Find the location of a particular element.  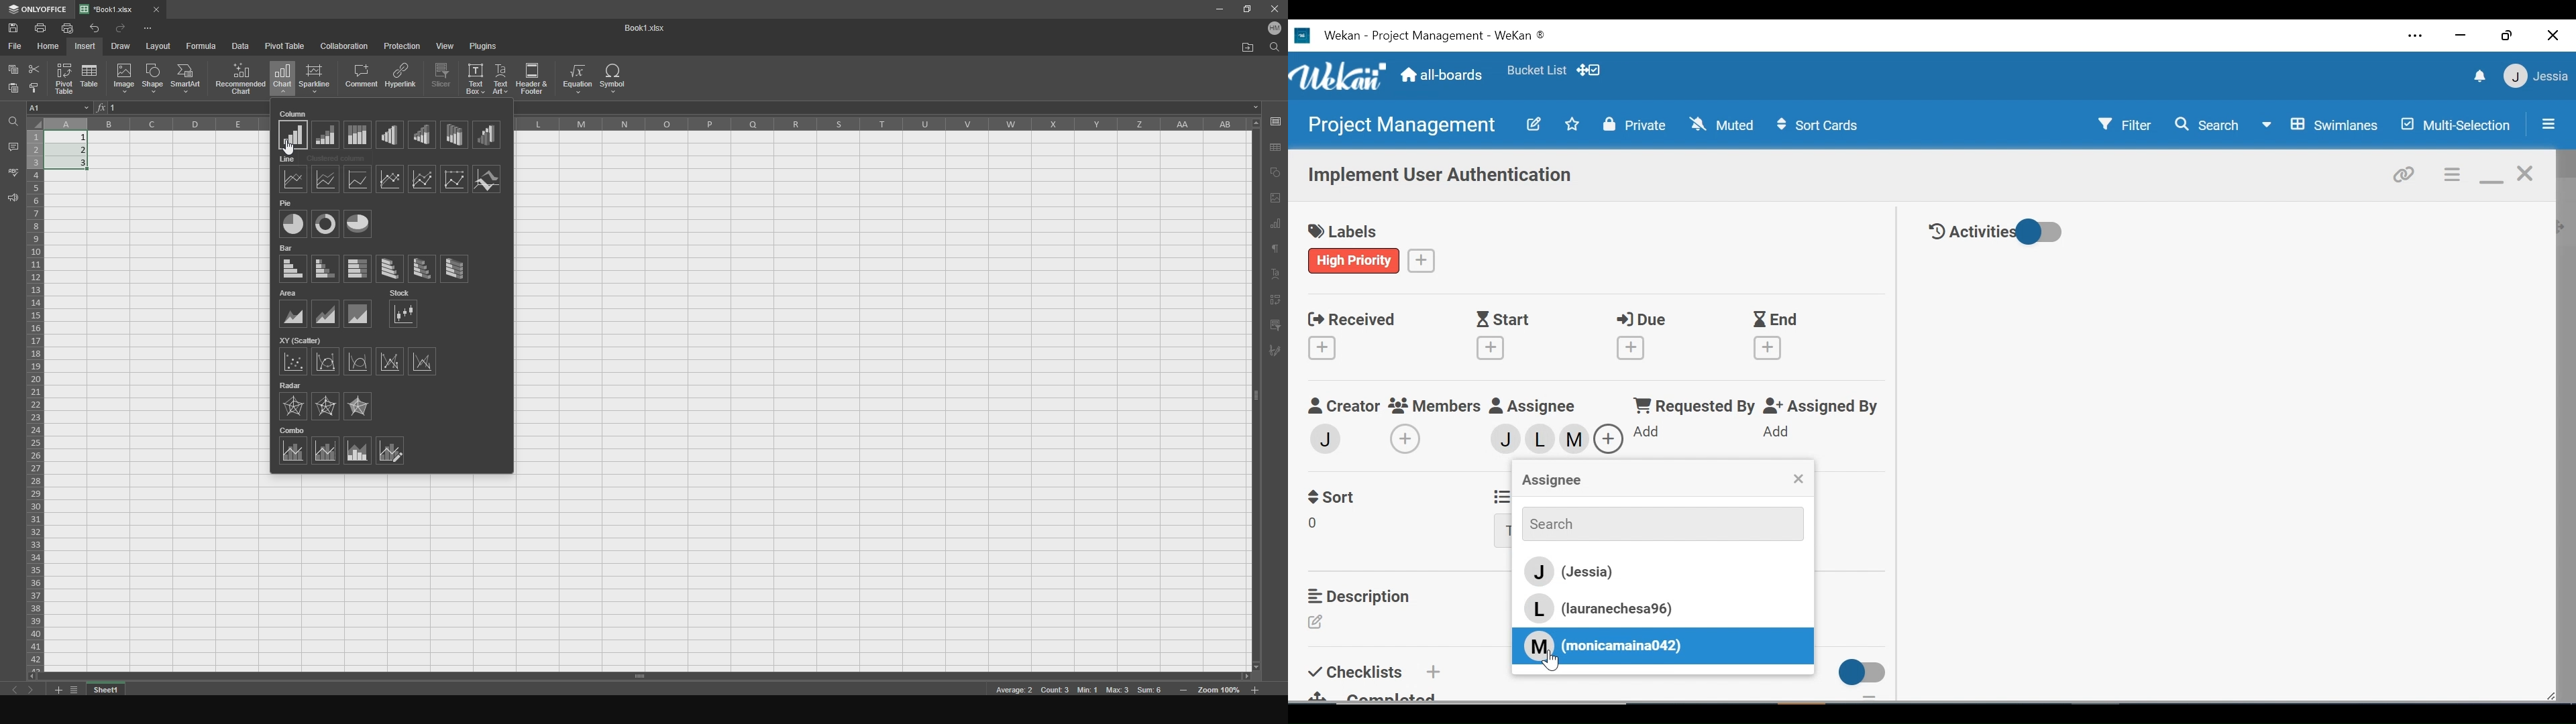

text art is located at coordinates (500, 80).